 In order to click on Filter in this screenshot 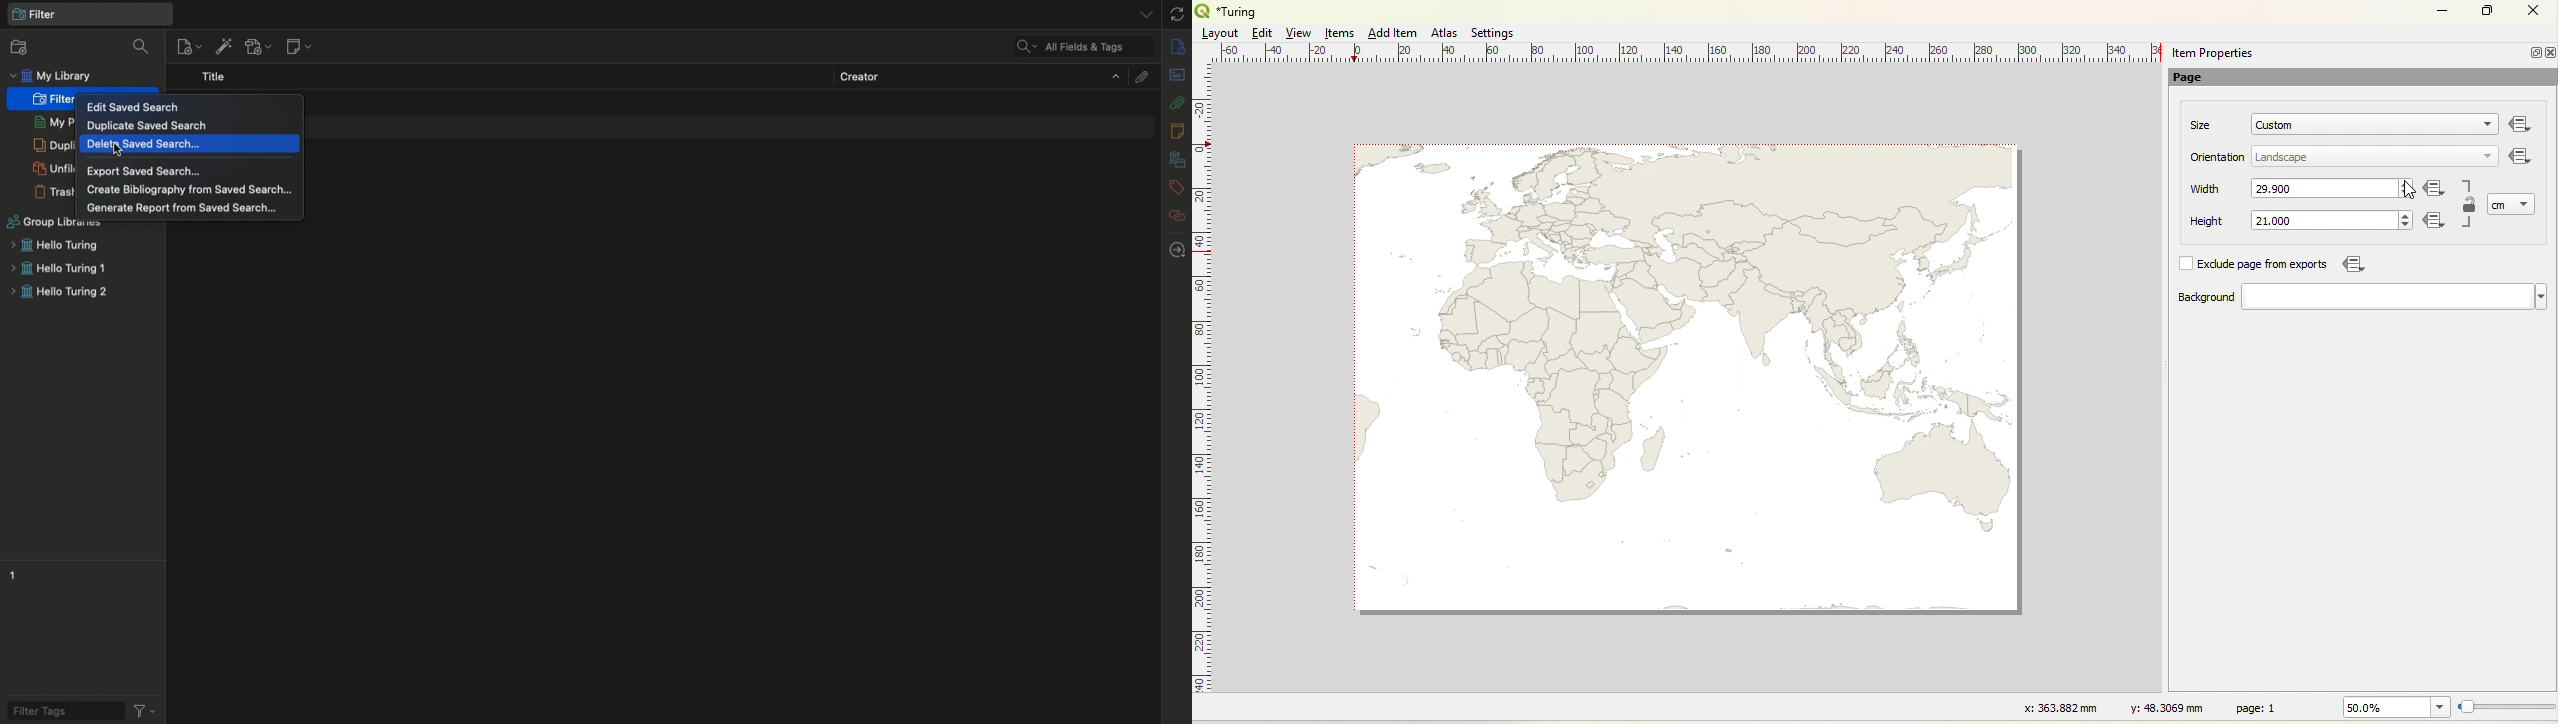, I will do `click(50, 99)`.